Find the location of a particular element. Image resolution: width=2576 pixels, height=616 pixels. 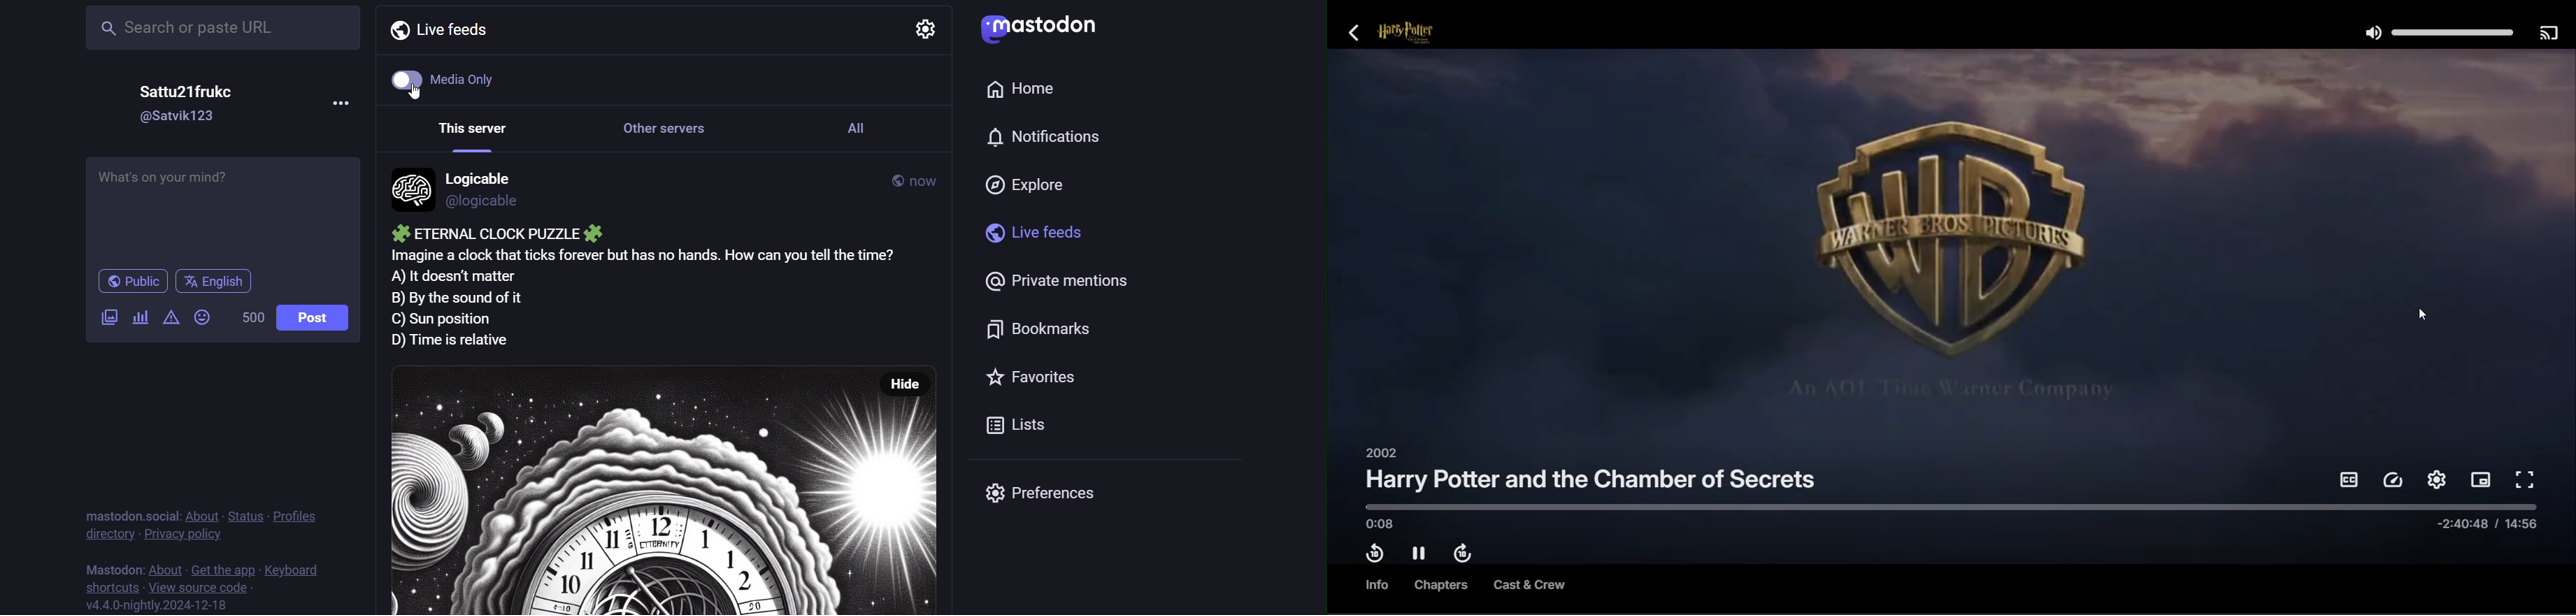

shortcut is located at coordinates (107, 587).